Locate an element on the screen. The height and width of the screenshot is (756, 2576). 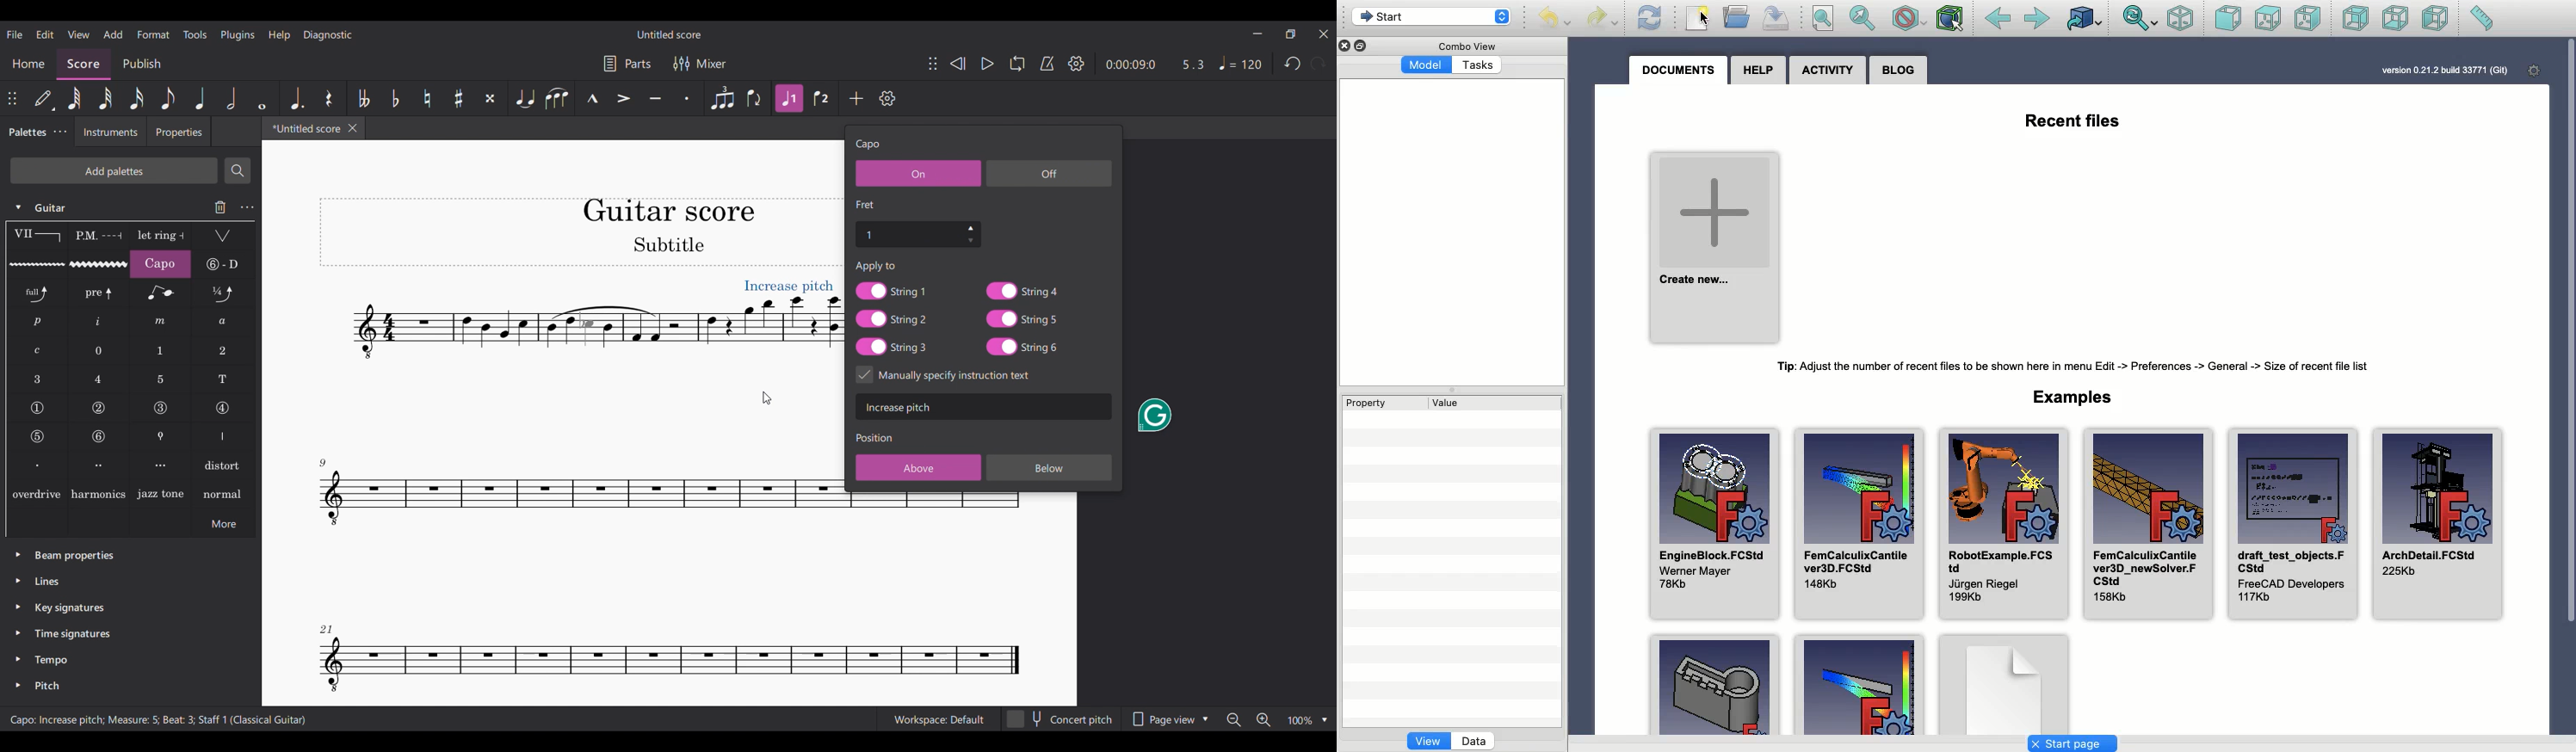
Toggle double sharp is located at coordinates (490, 98).